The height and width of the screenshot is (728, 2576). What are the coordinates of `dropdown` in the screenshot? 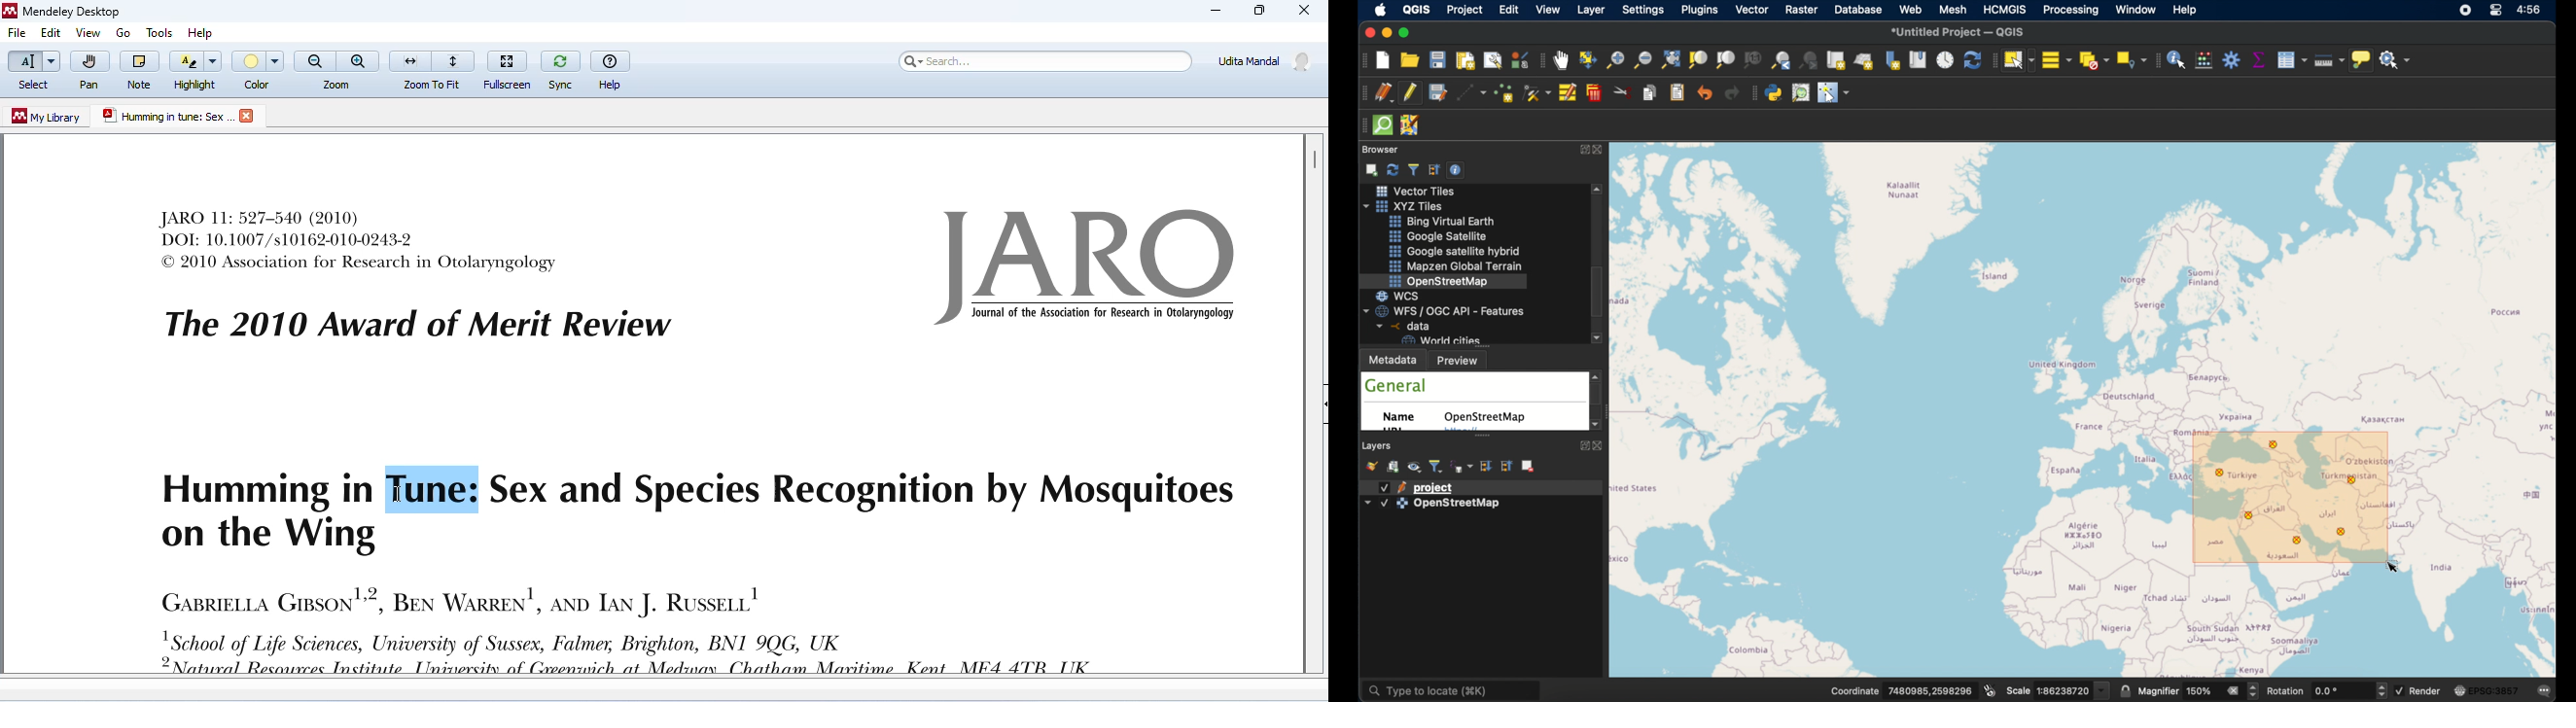 It's located at (1367, 502).